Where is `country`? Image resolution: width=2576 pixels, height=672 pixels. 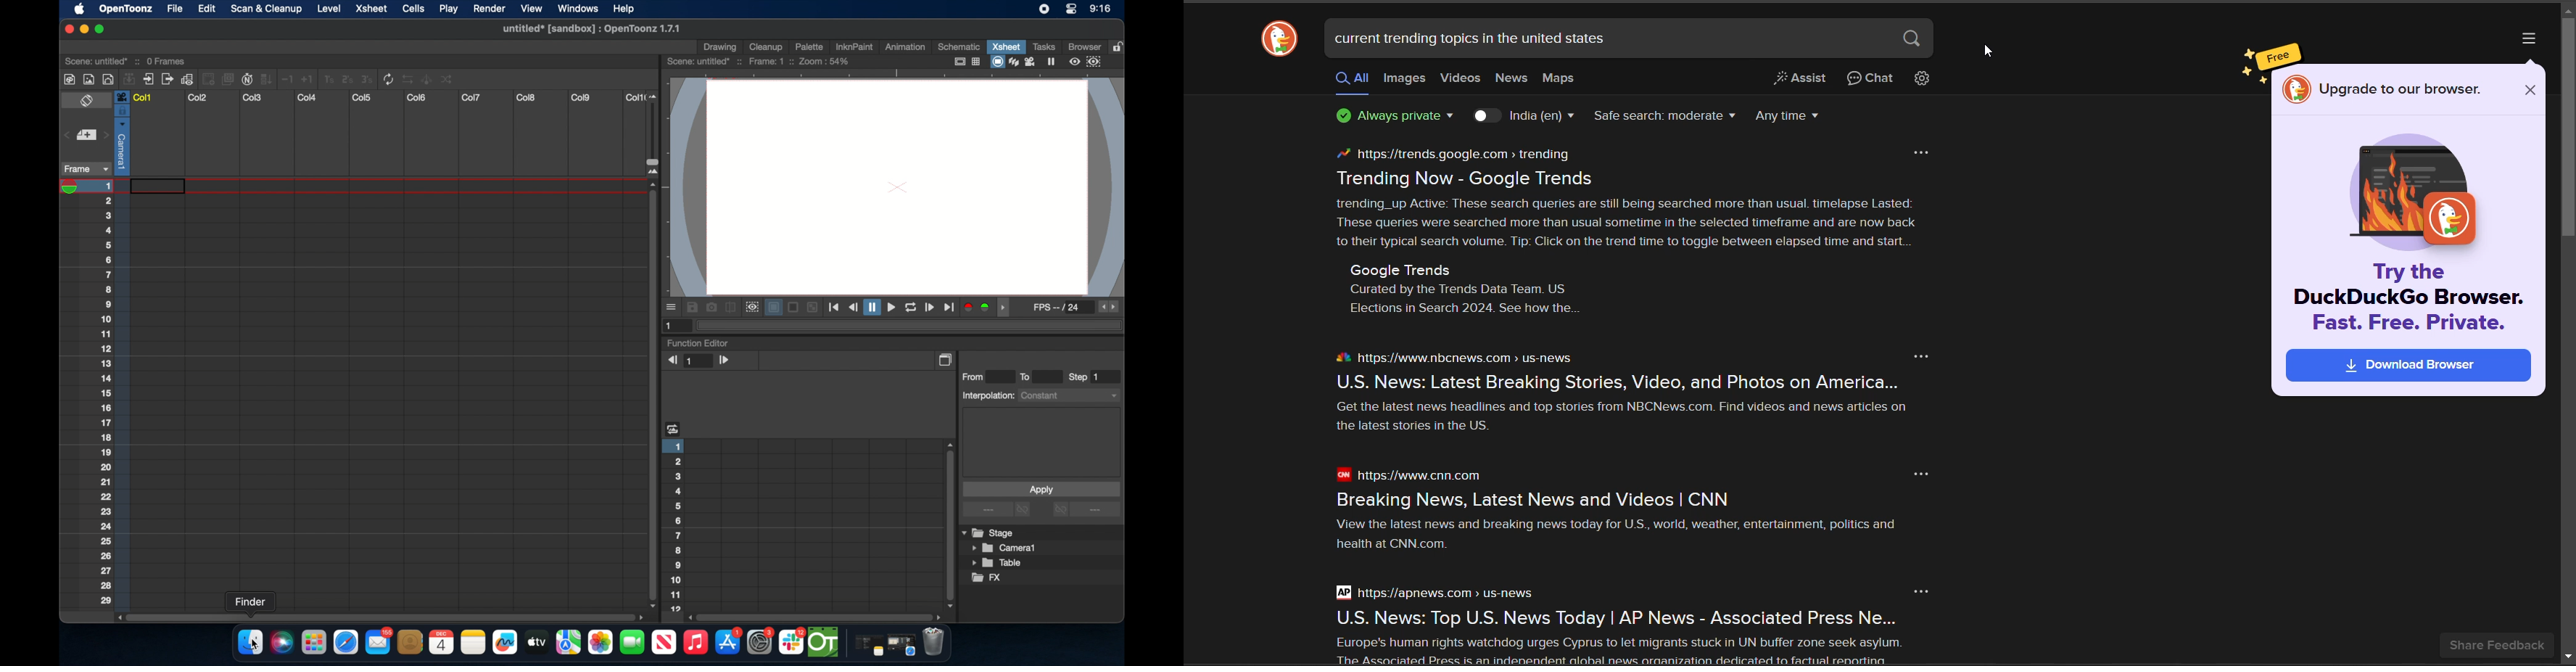
country is located at coordinates (1543, 118).